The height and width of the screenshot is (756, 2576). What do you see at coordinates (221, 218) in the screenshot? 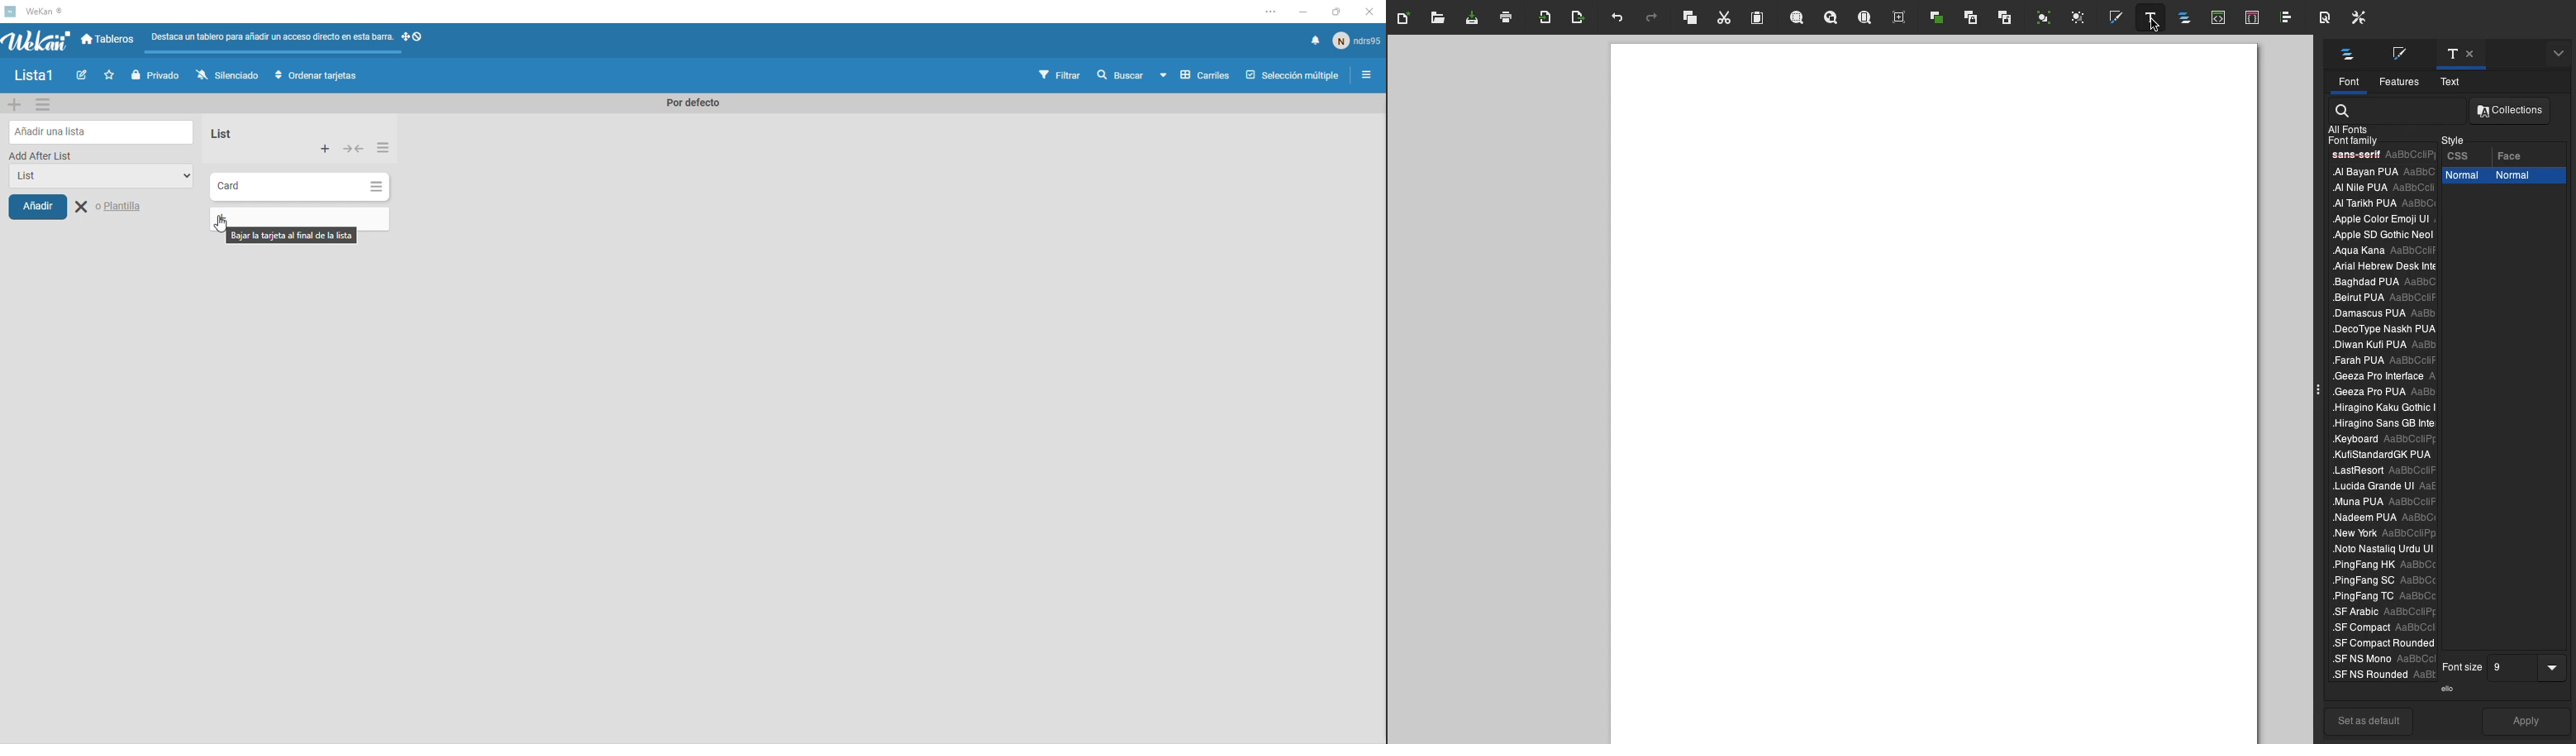
I see `Add Card` at bounding box center [221, 218].